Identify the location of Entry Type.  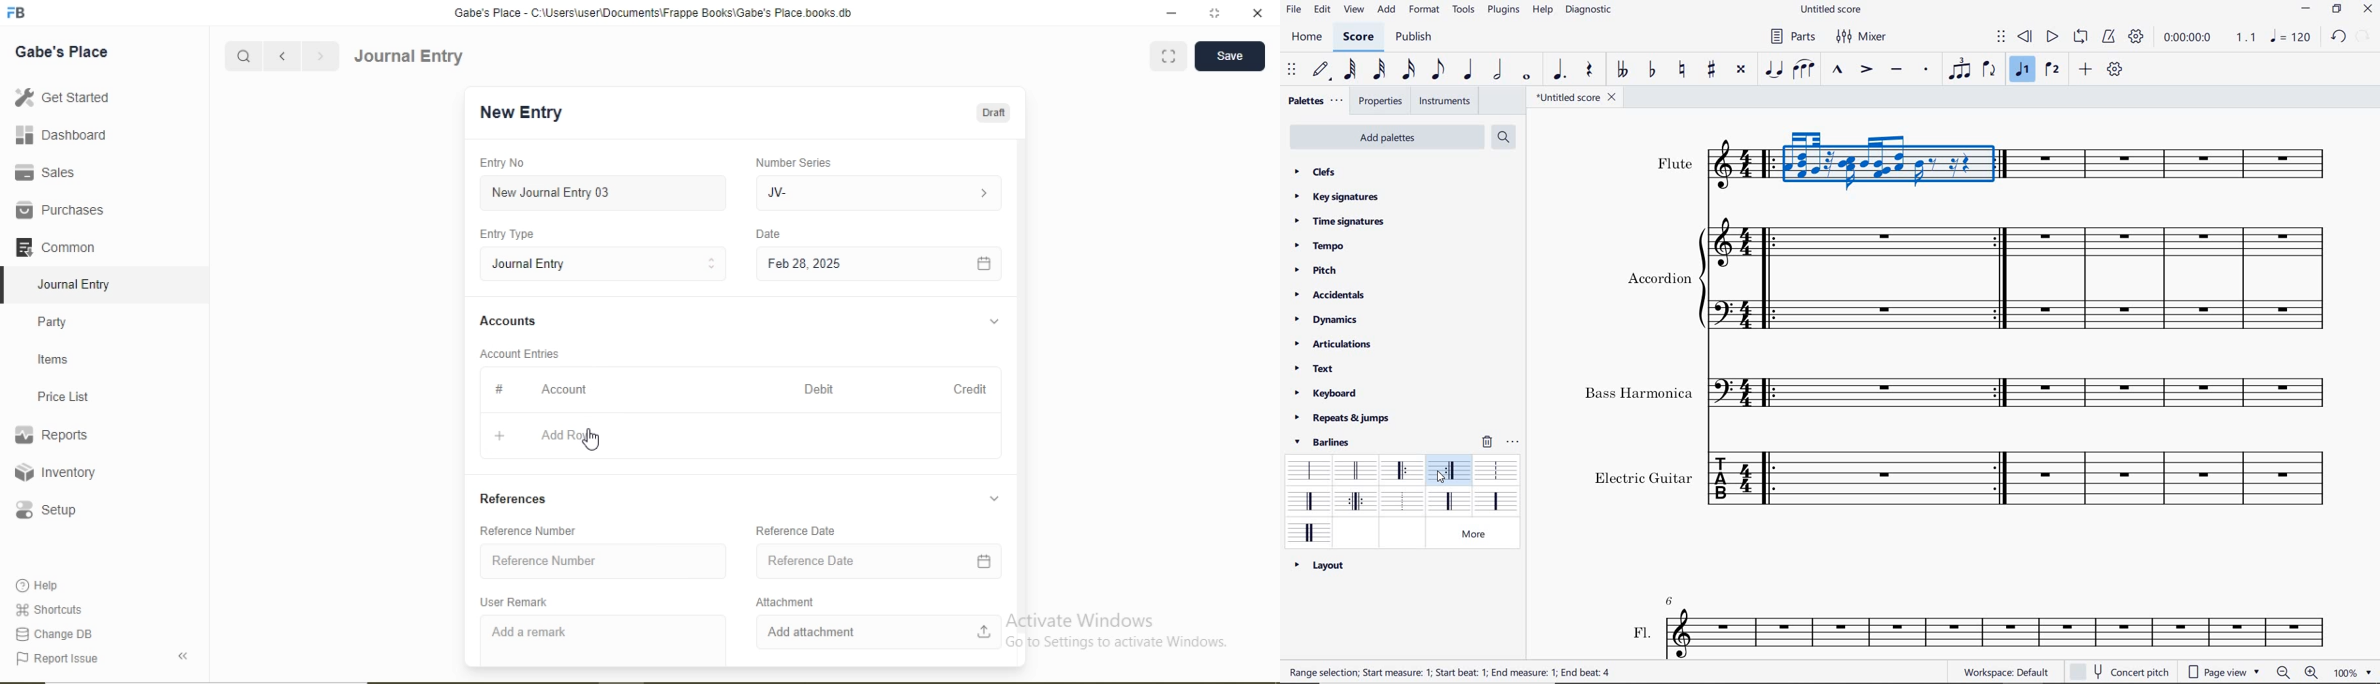
(505, 234).